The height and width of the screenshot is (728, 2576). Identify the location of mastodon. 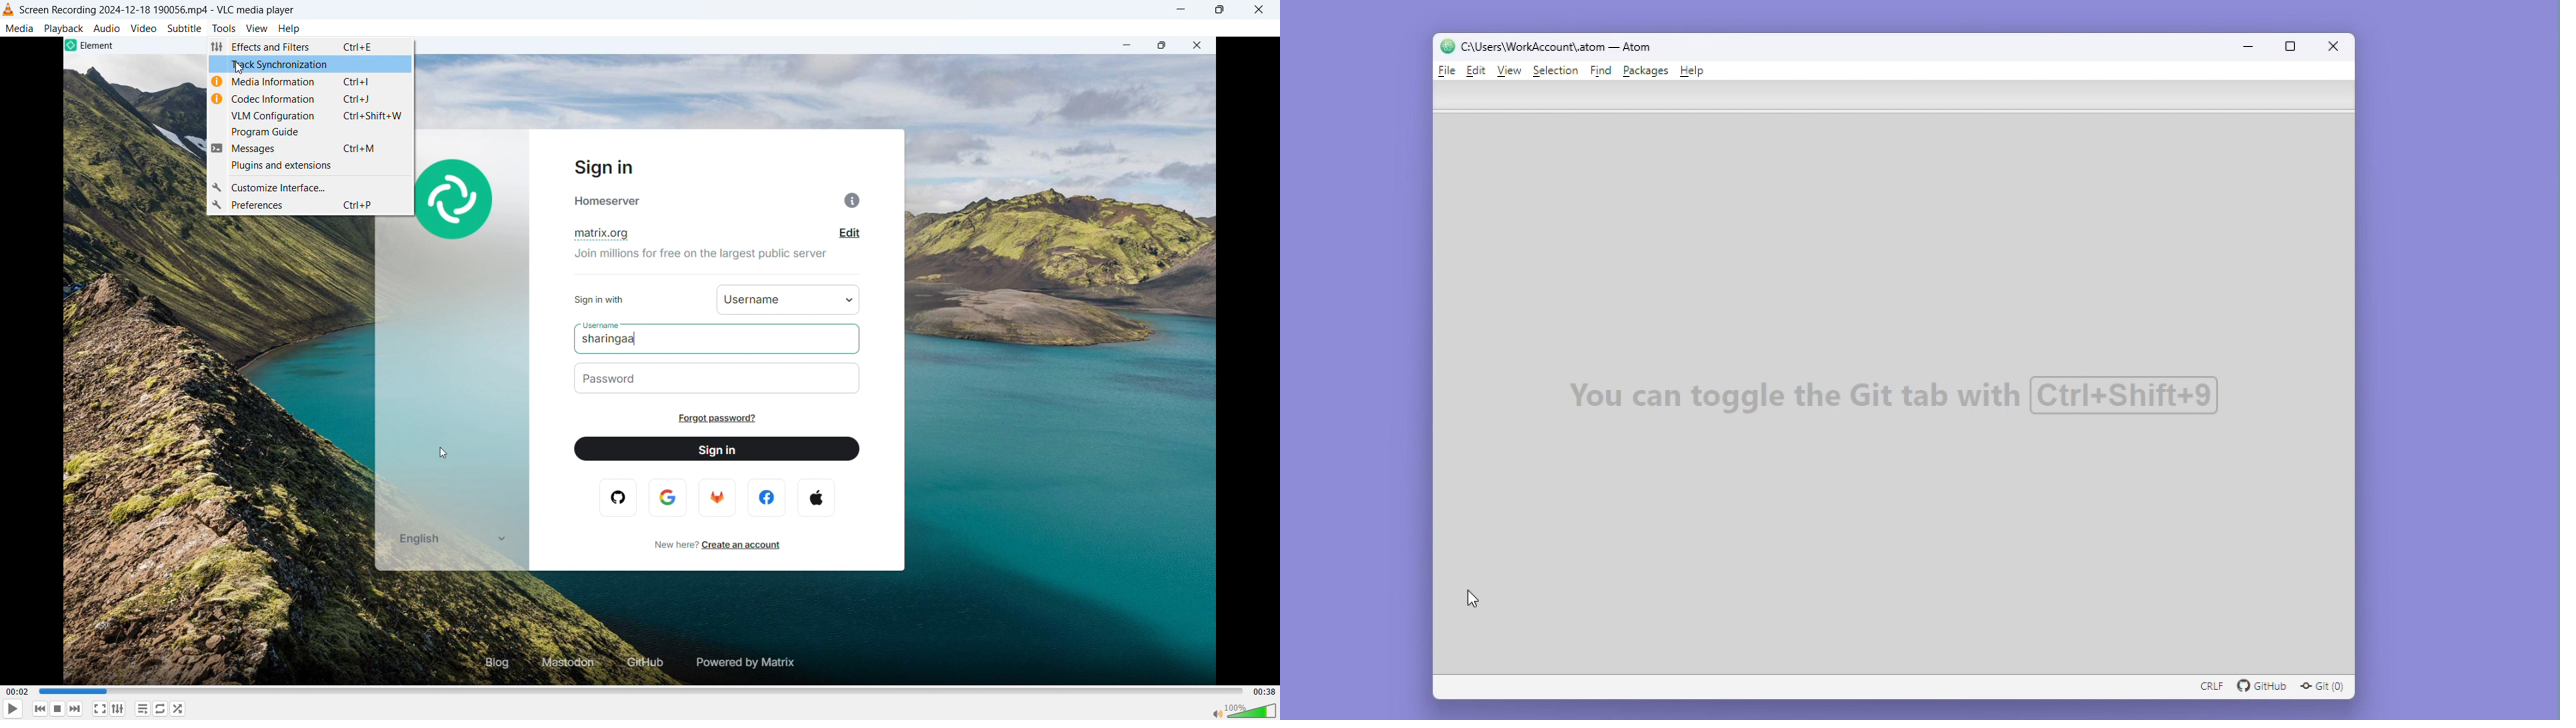
(567, 660).